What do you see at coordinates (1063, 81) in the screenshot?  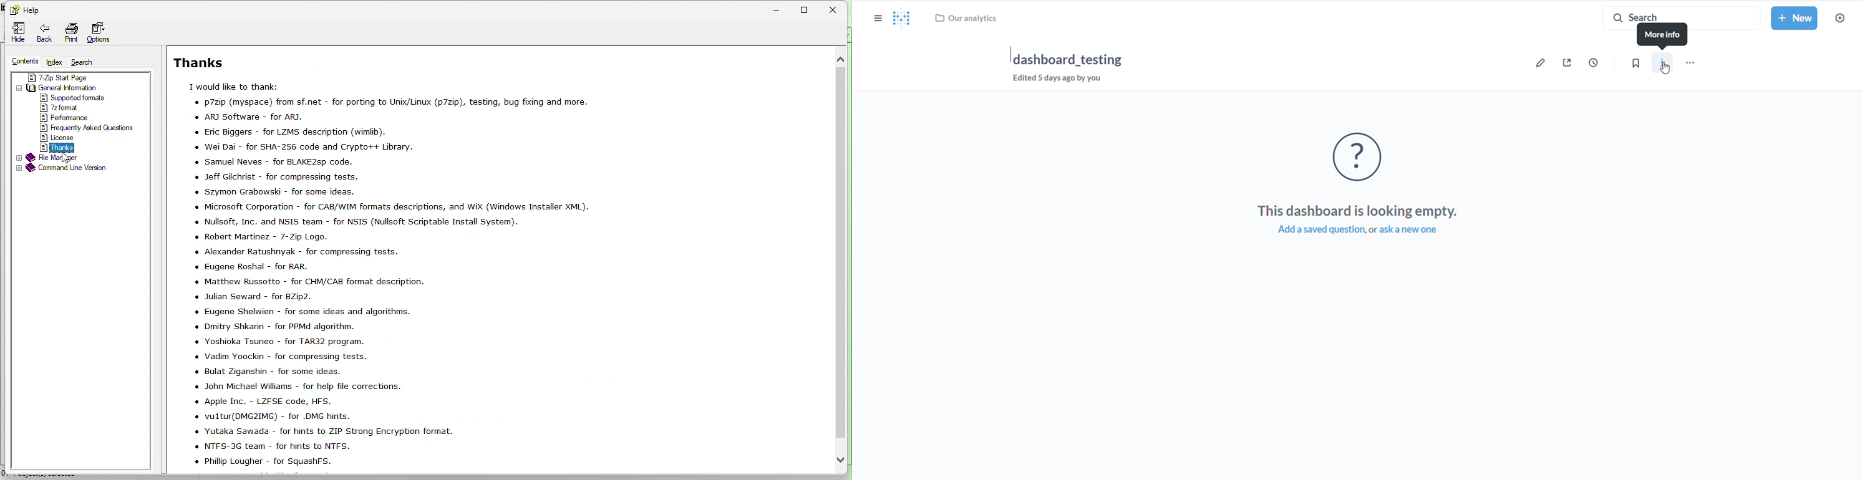 I see `Edited 5 days ago by you` at bounding box center [1063, 81].